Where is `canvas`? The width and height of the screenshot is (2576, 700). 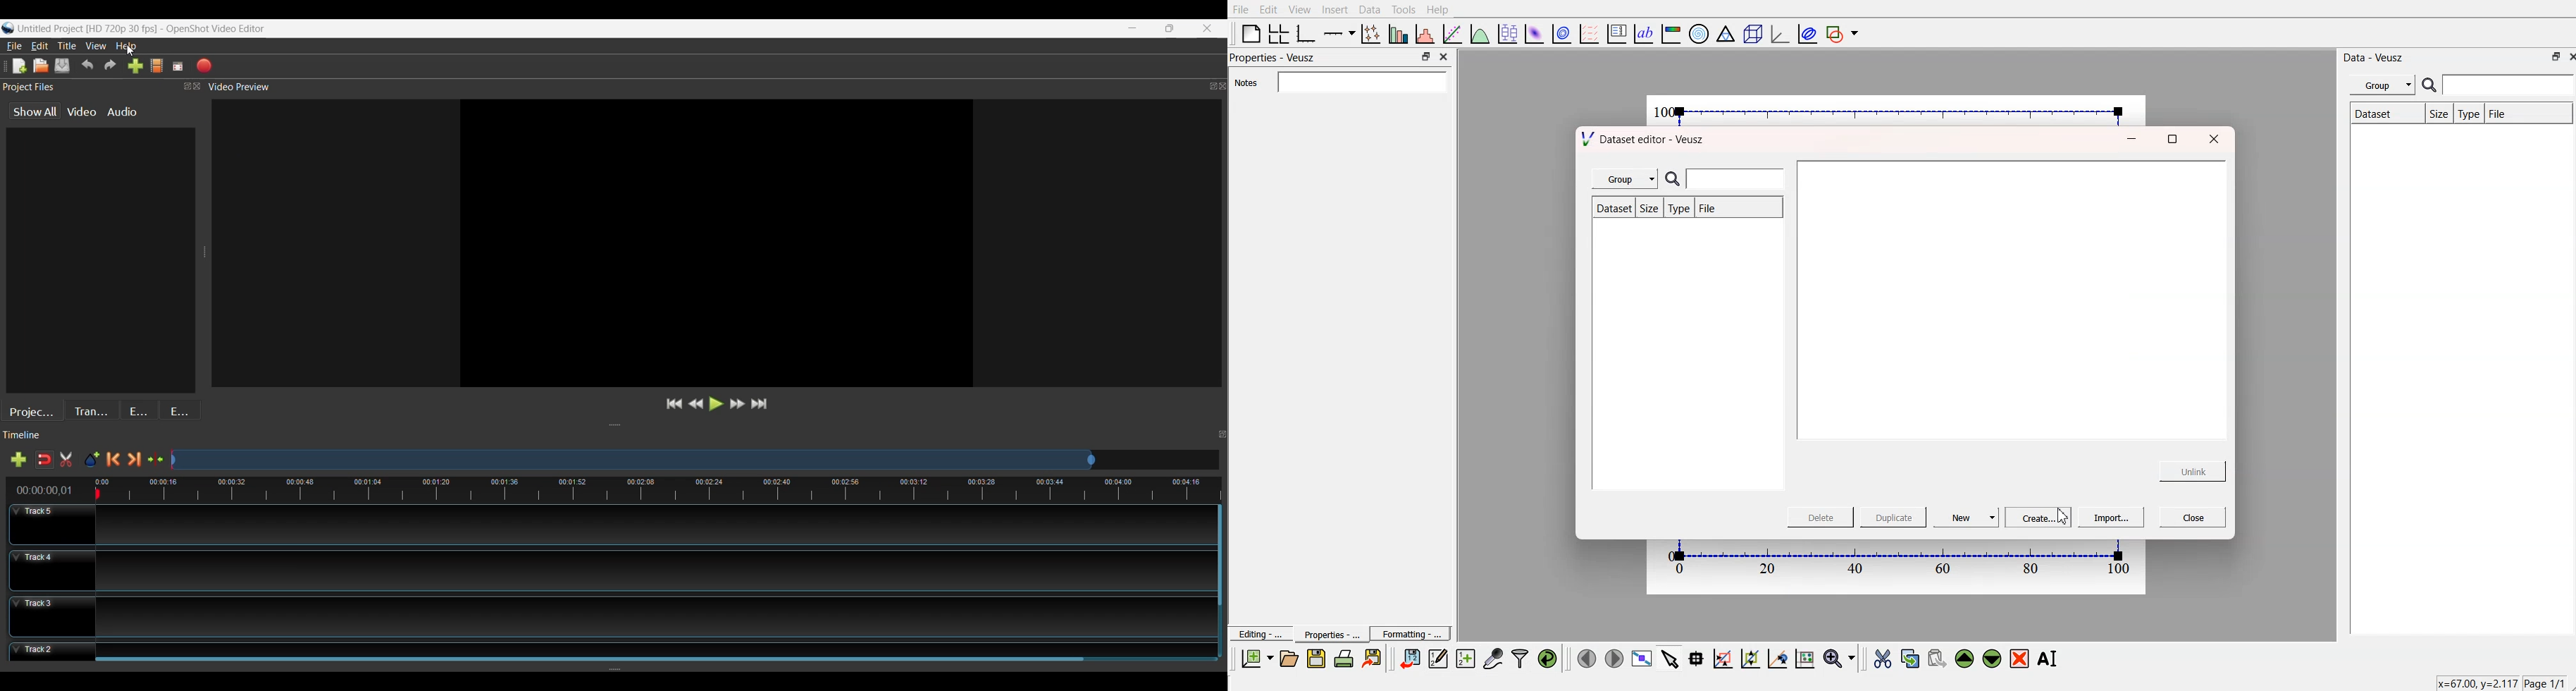
canvas is located at coordinates (1897, 567).